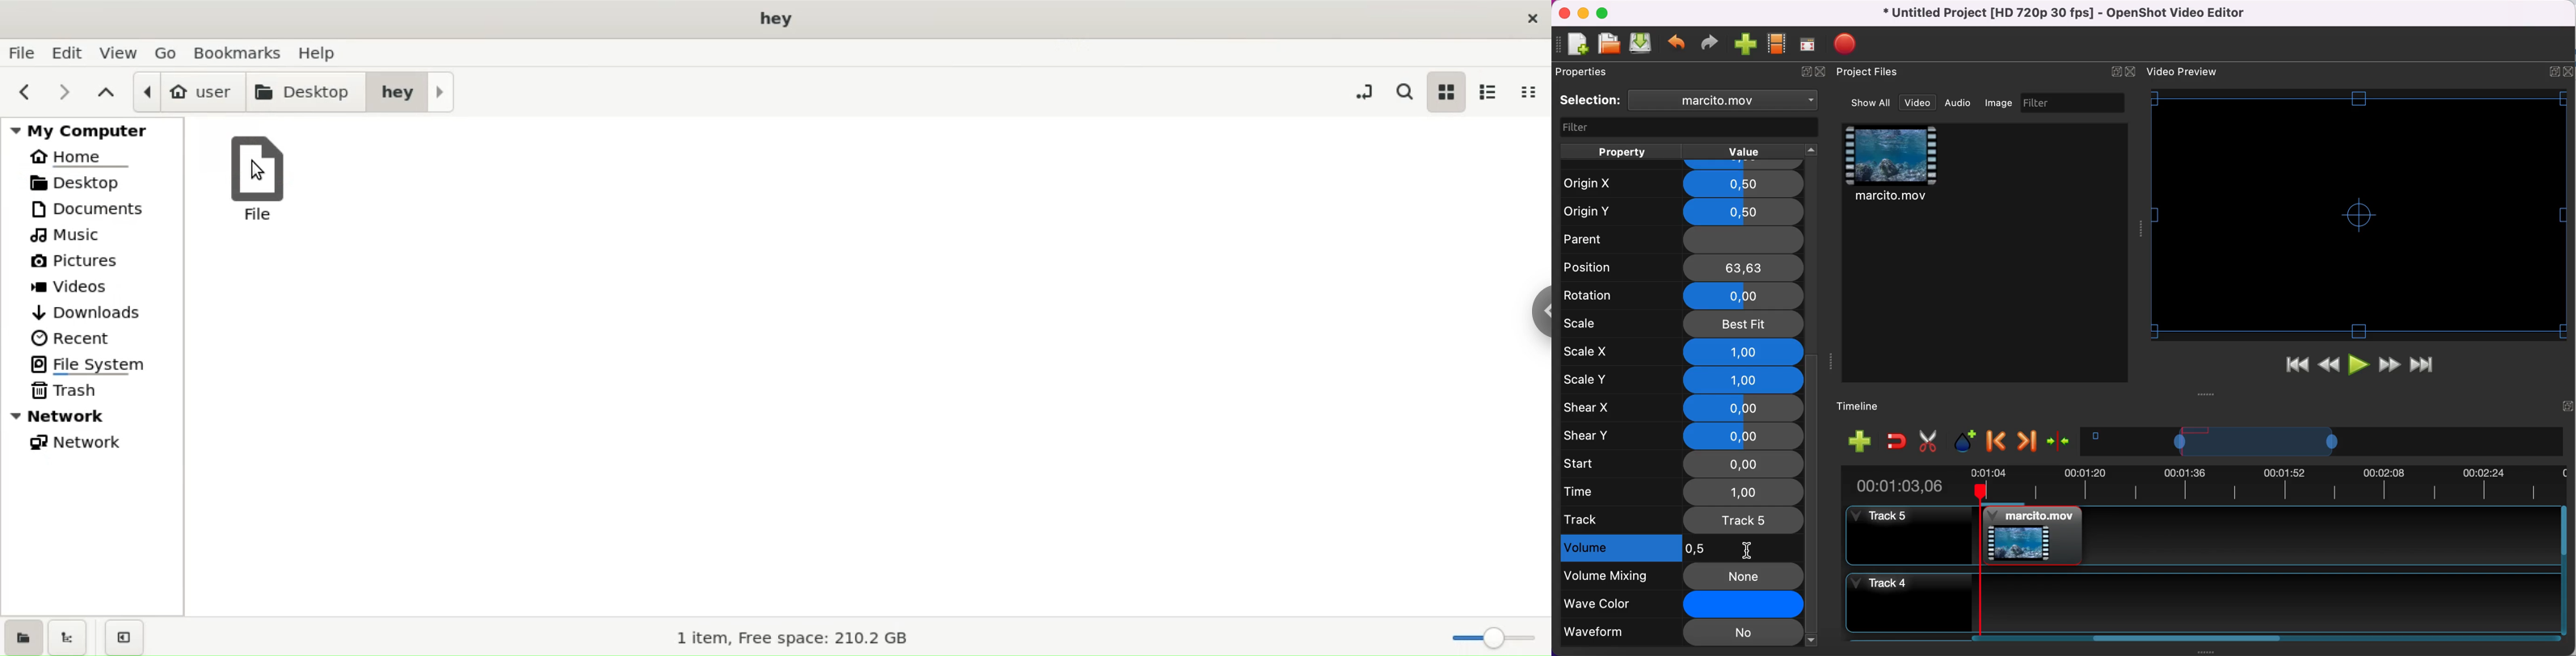  I want to click on cursor, so click(1747, 549).